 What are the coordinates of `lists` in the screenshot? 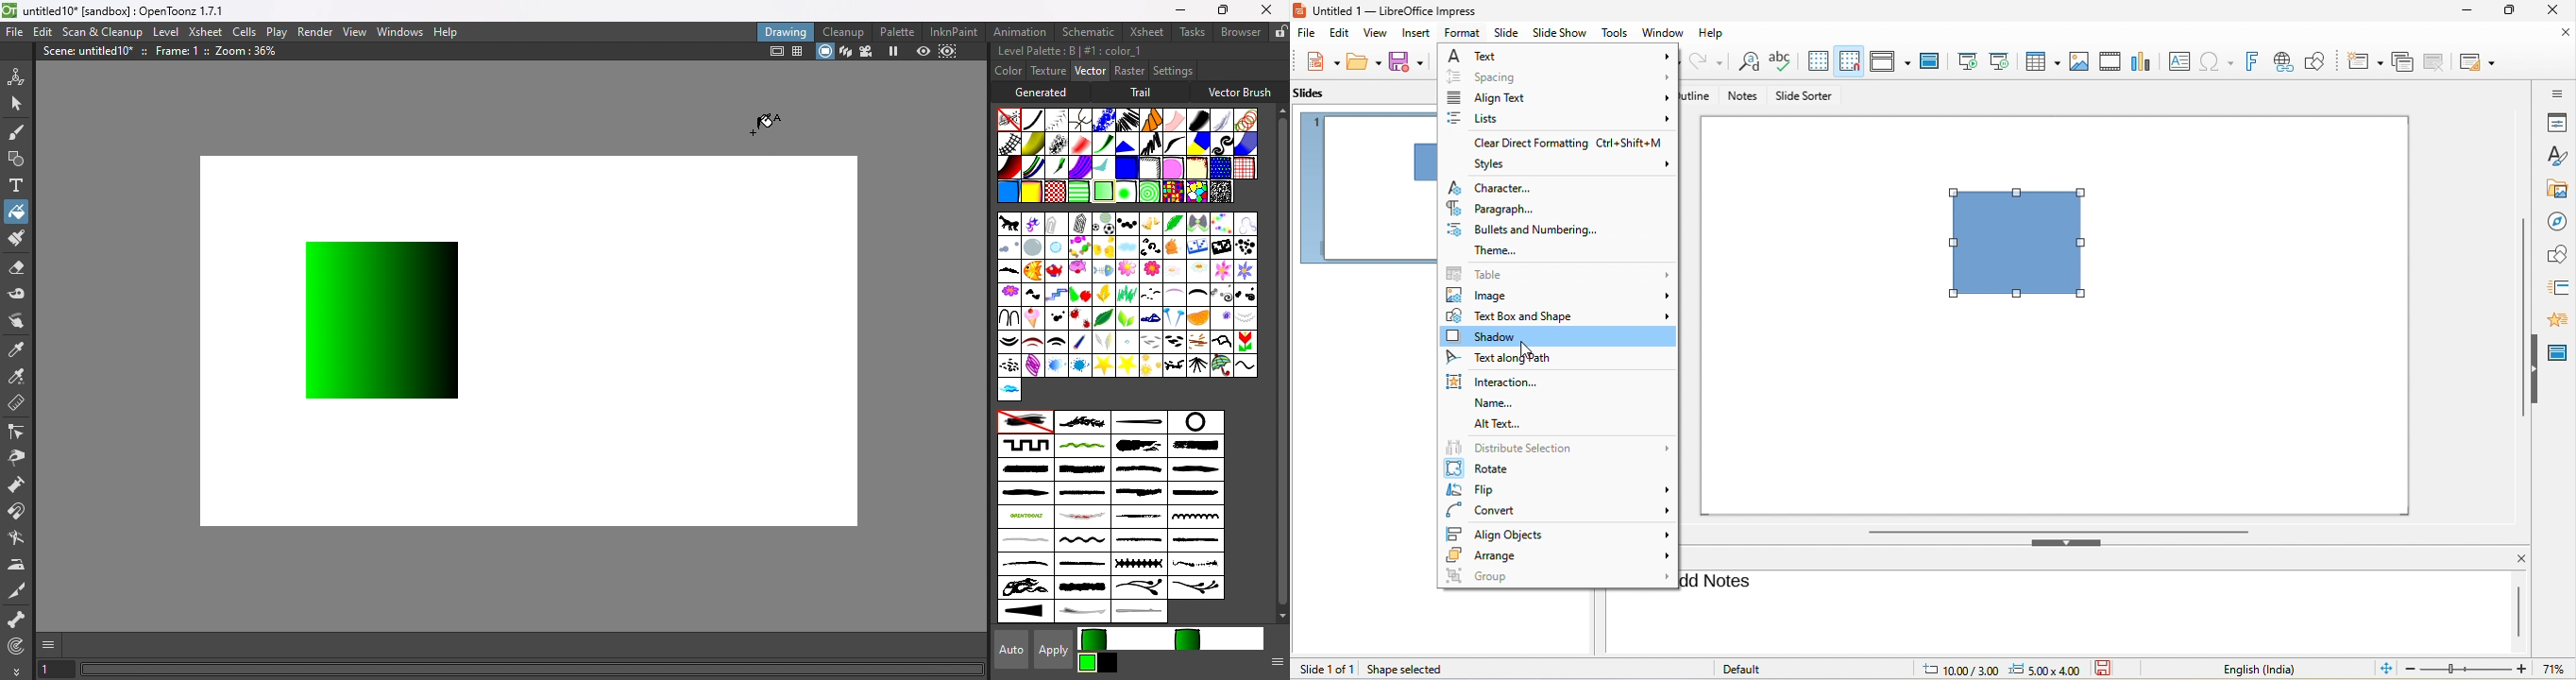 It's located at (1560, 117).